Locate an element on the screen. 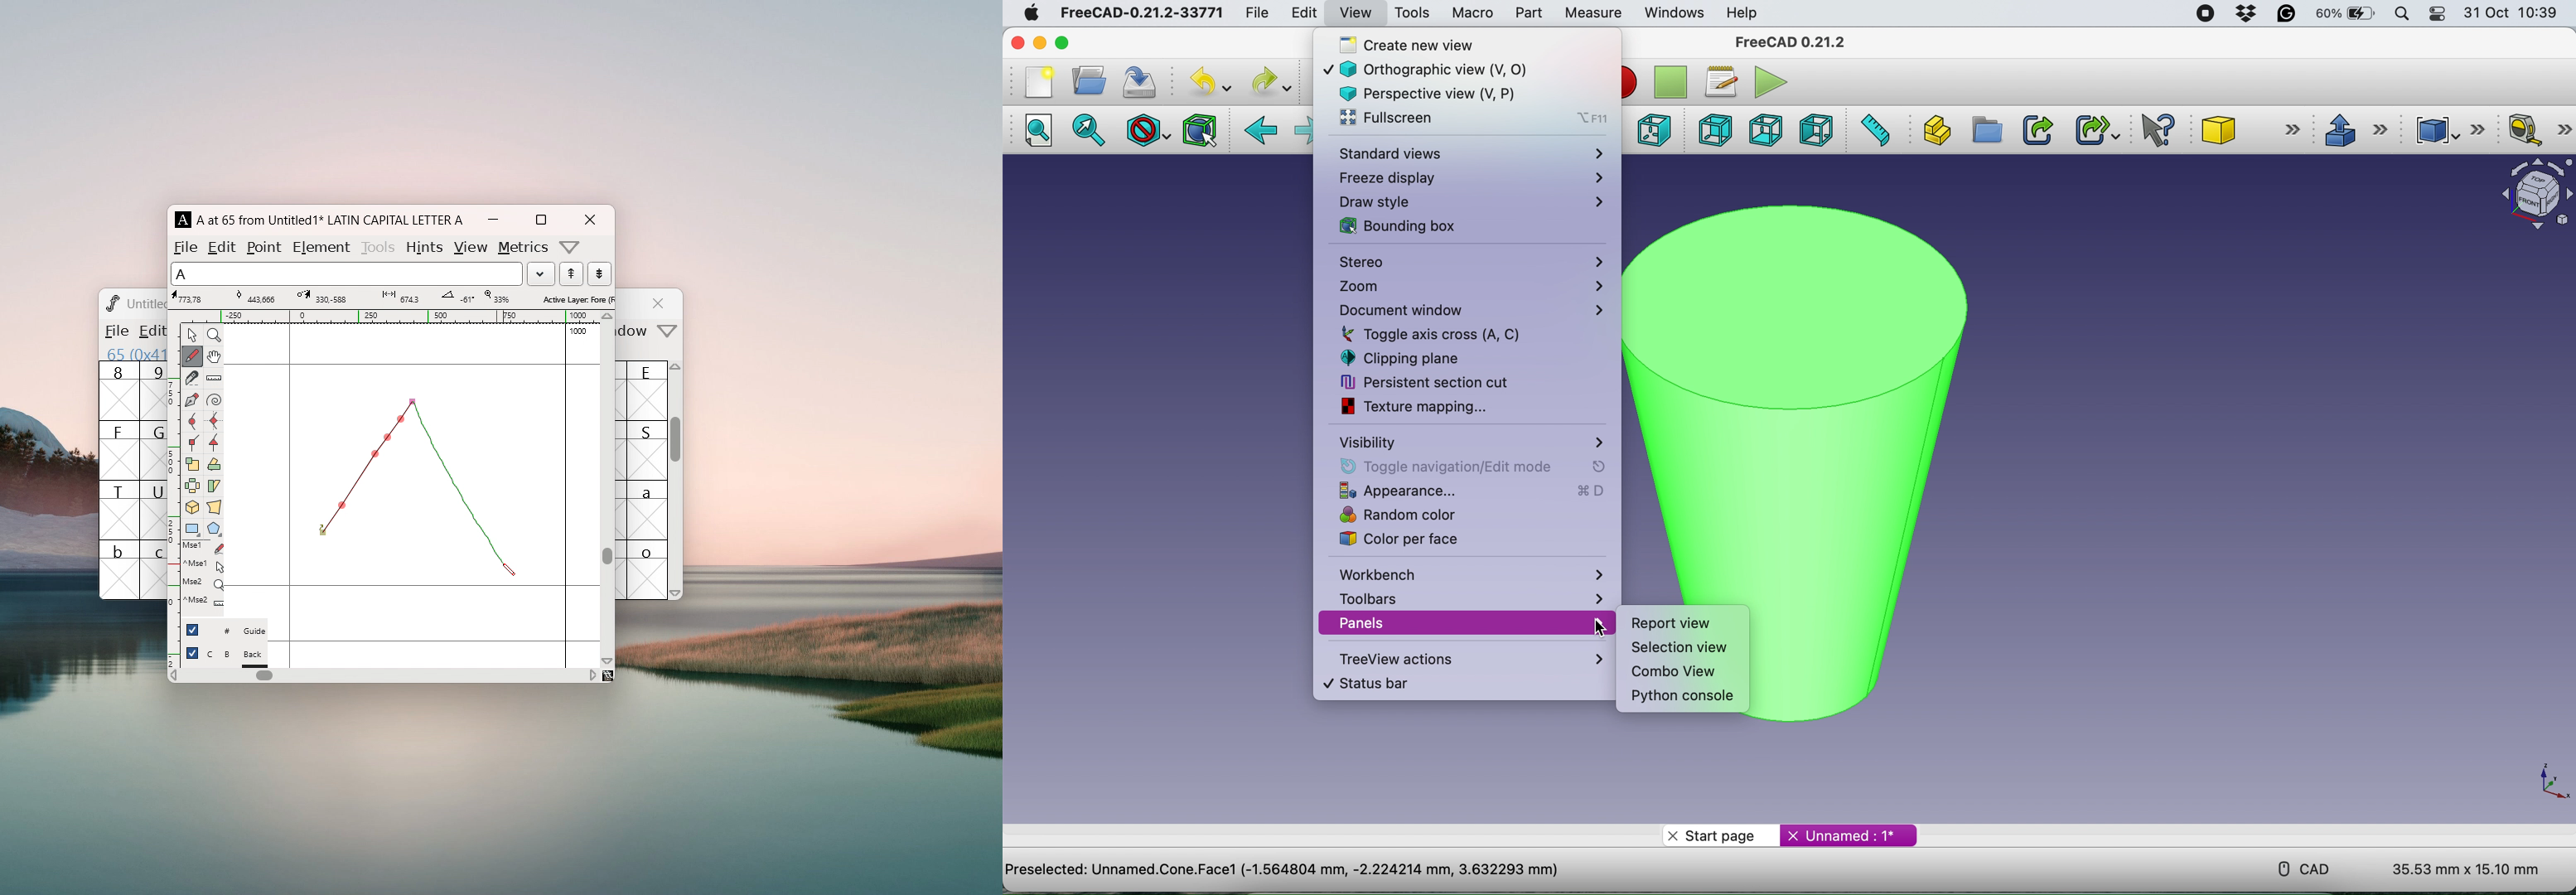  8 is located at coordinates (118, 391).